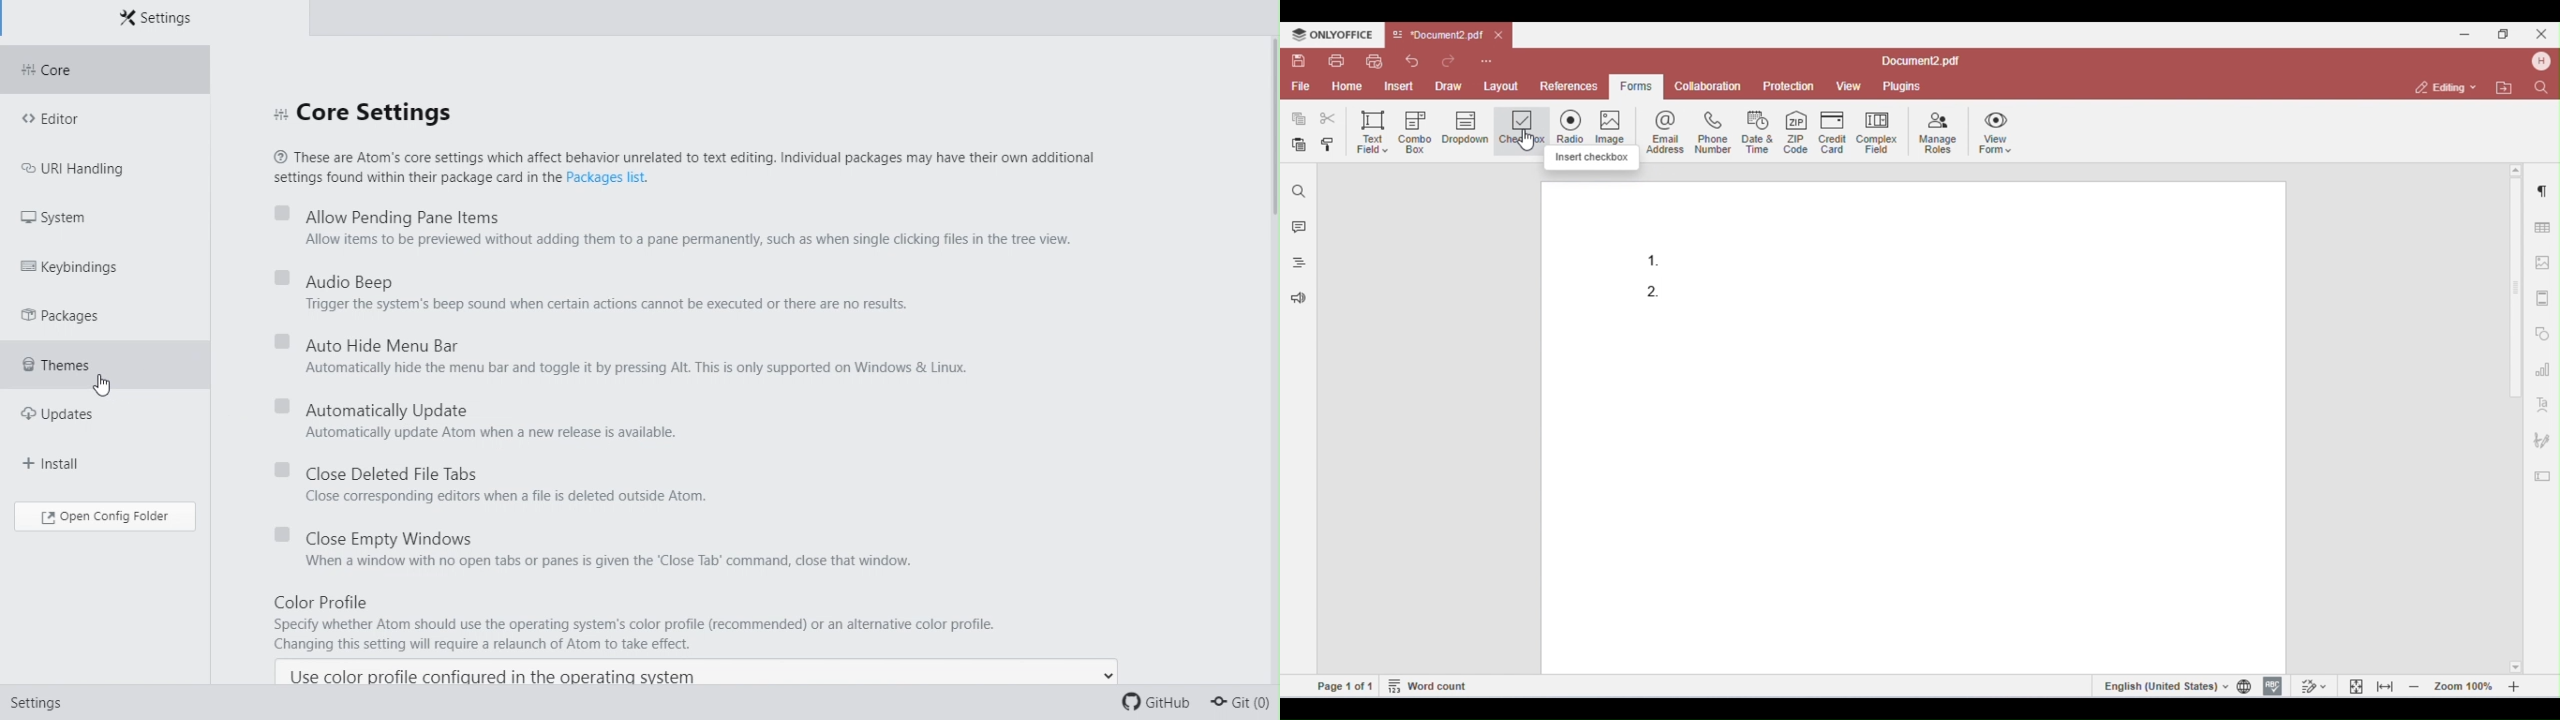  I want to click on Install, so click(77, 454).